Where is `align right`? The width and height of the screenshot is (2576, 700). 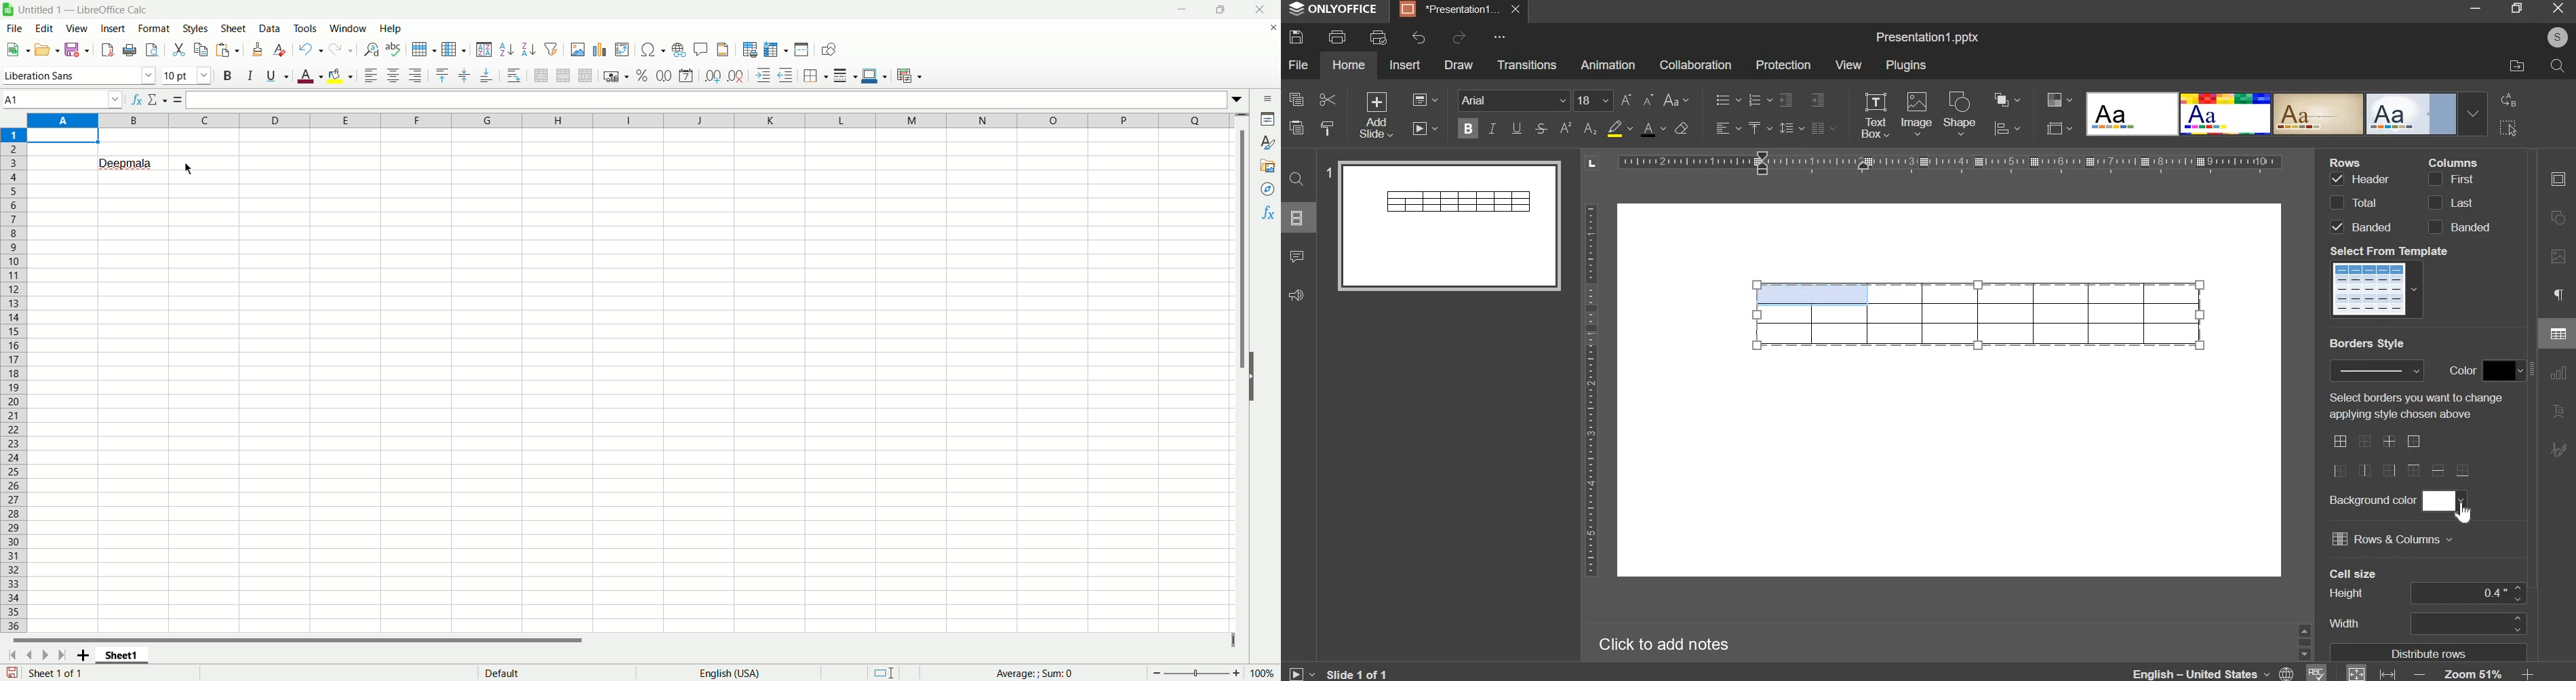 align right is located at coordinates (416, 75).